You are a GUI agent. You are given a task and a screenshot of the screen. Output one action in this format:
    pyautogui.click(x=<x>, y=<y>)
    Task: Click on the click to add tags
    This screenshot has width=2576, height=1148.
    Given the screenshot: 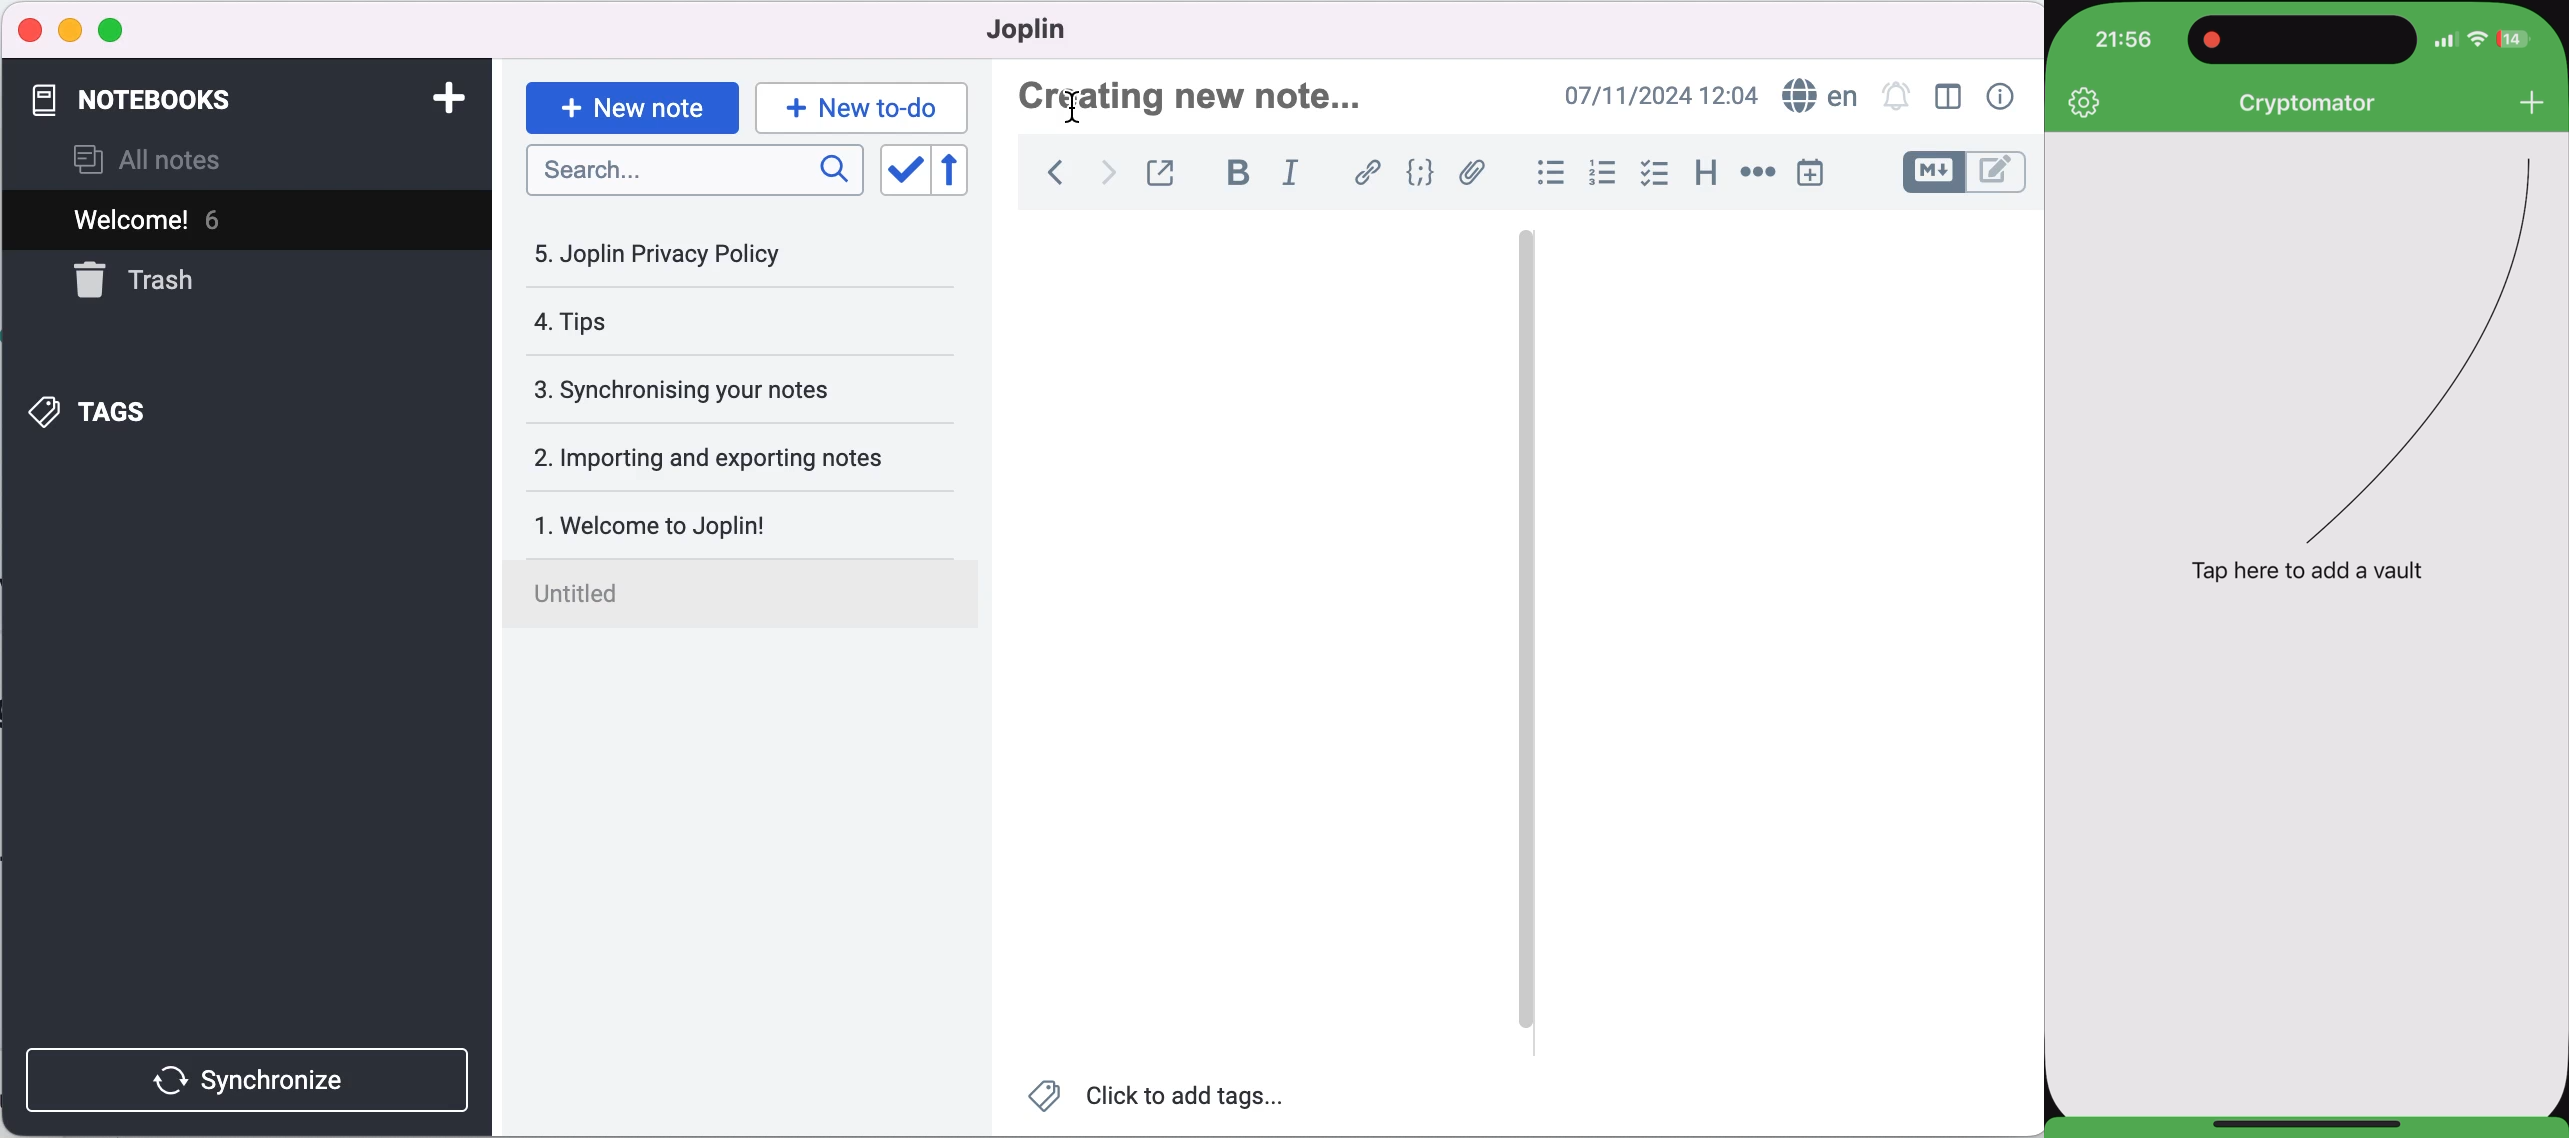 What is the action you would take?
    pyautogui.click(x=1161, y=1103)
    